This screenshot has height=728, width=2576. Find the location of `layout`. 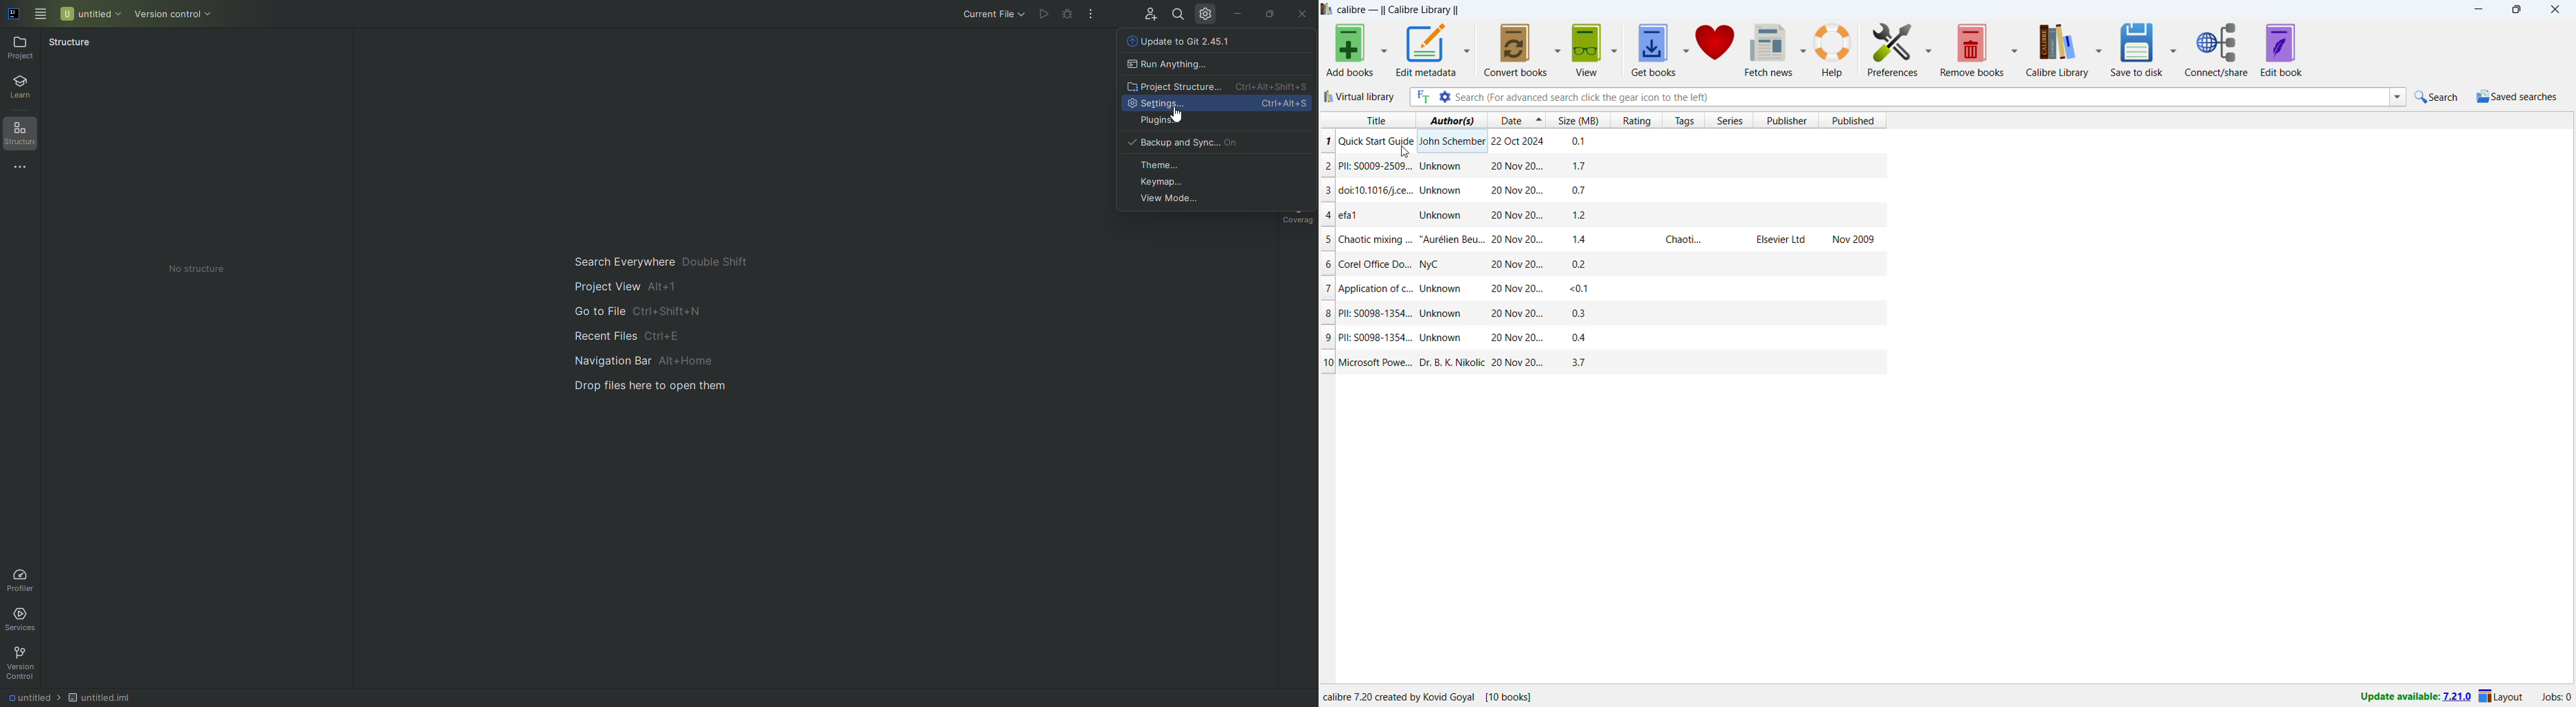

layout is located at coordinates (2503, 696).